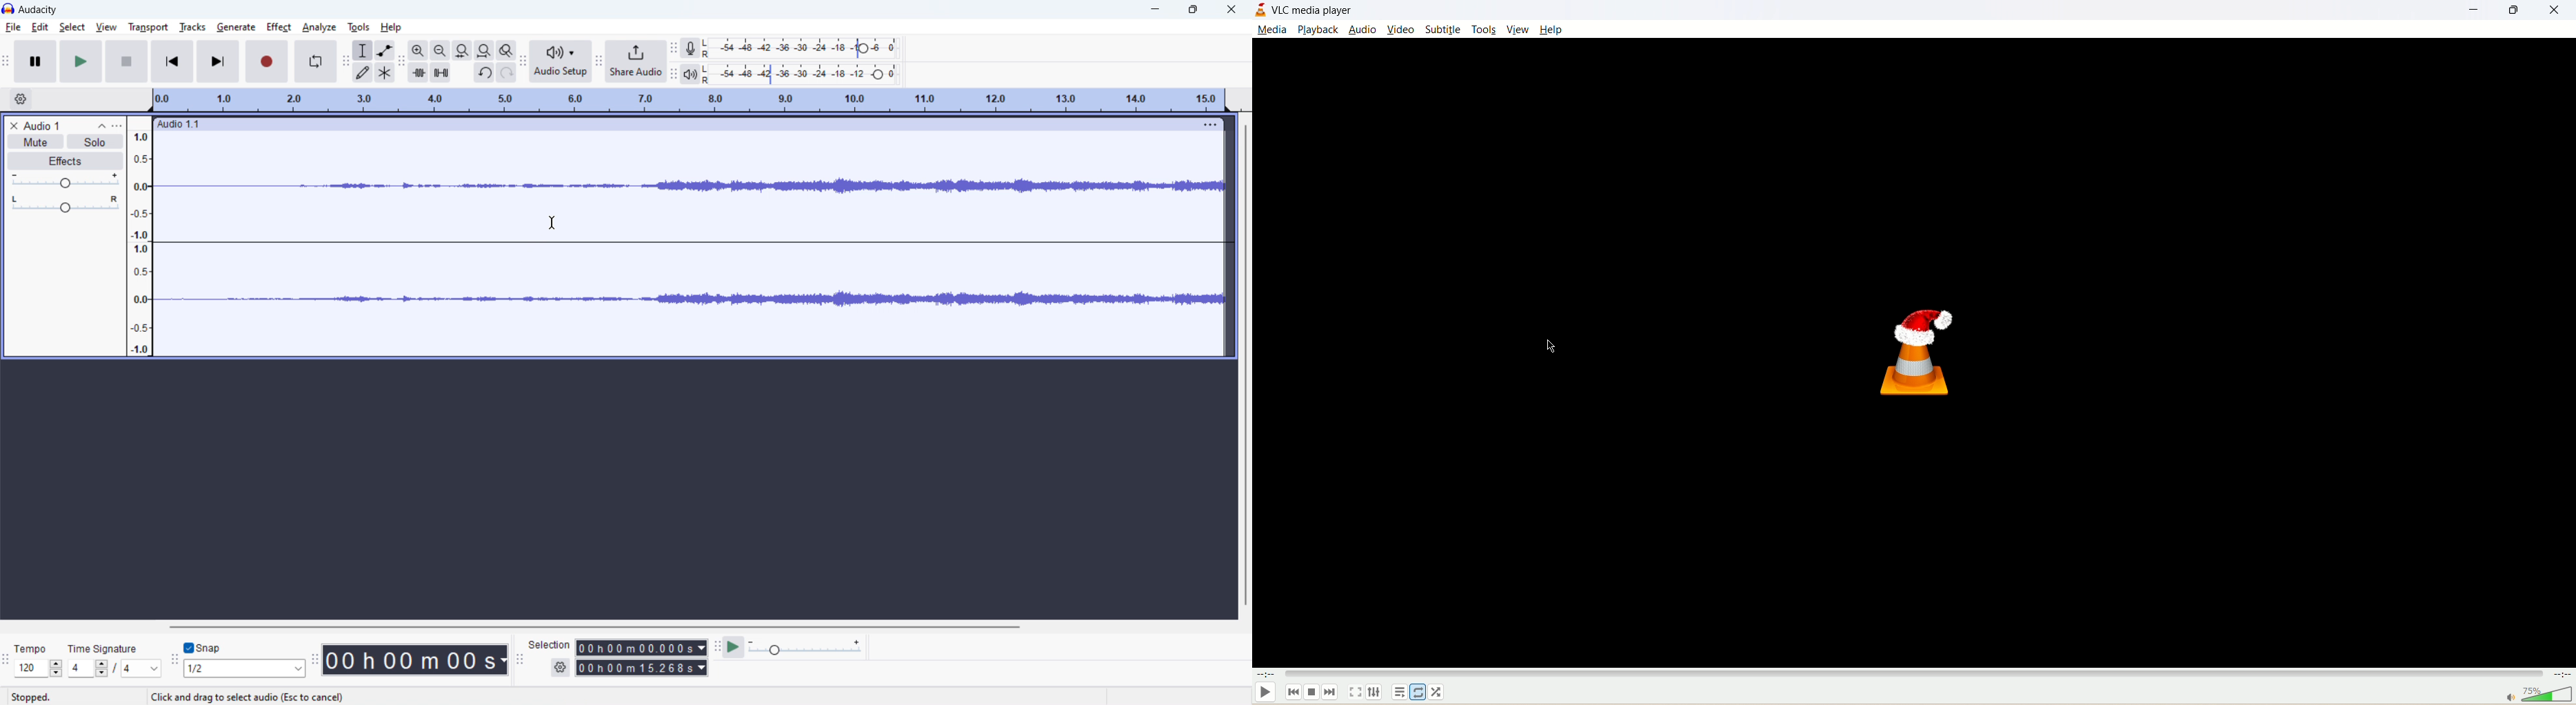  I want to click on Selection, so click(549, 643).